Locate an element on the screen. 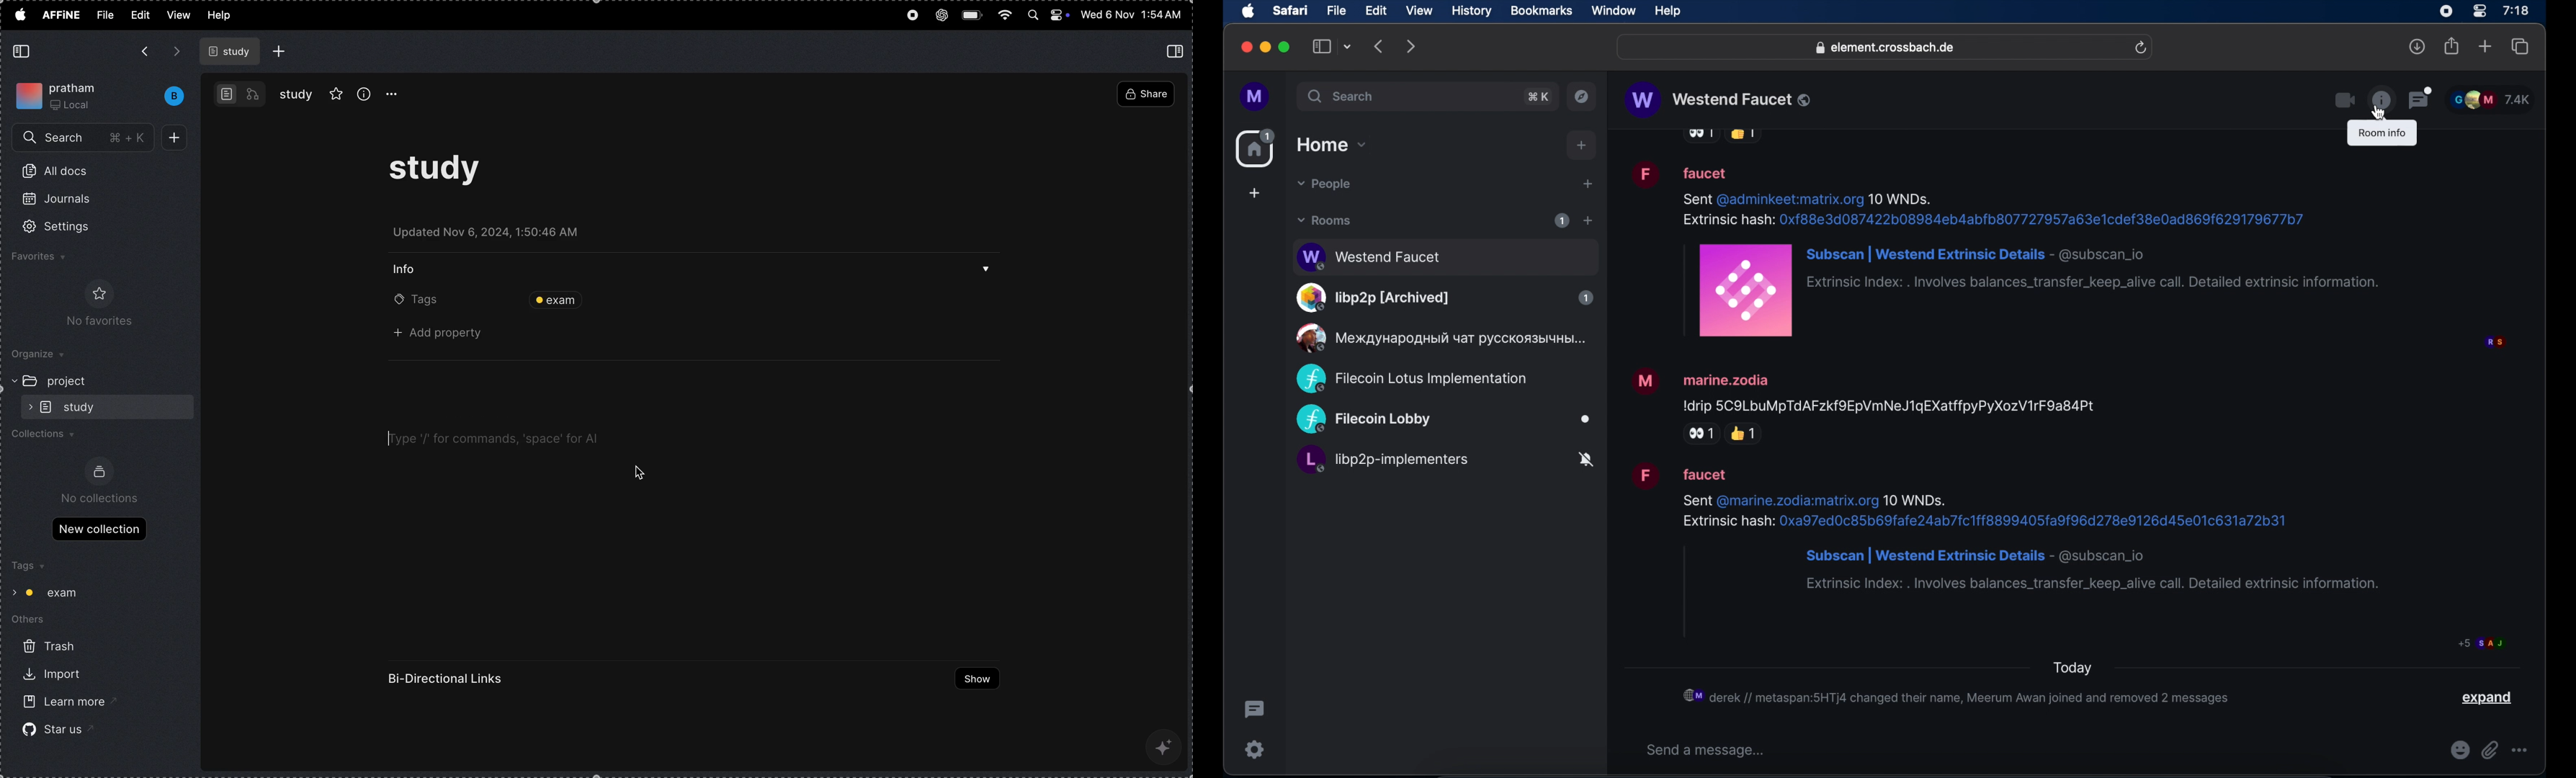  tooltip is located at coordinates (2382, 133).